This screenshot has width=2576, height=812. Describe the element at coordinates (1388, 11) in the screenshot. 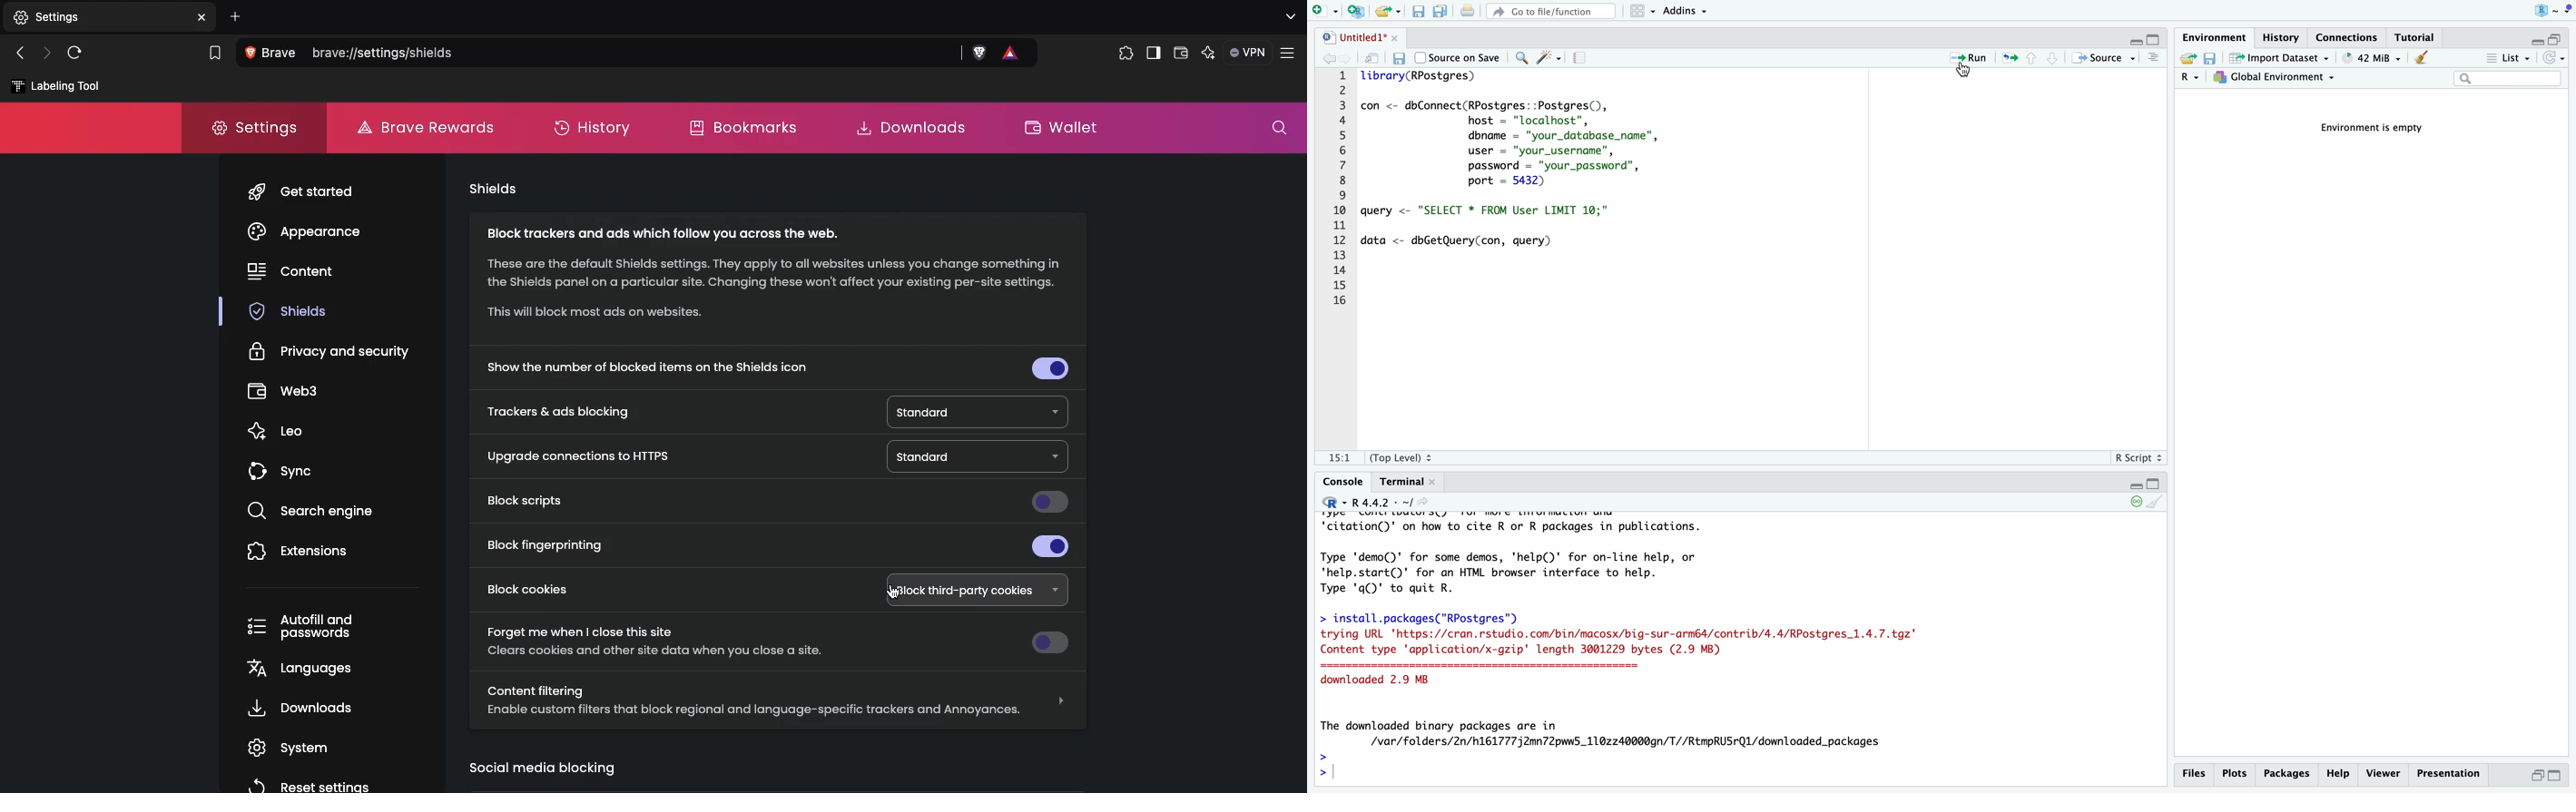

I see `open an existing file` at that location.